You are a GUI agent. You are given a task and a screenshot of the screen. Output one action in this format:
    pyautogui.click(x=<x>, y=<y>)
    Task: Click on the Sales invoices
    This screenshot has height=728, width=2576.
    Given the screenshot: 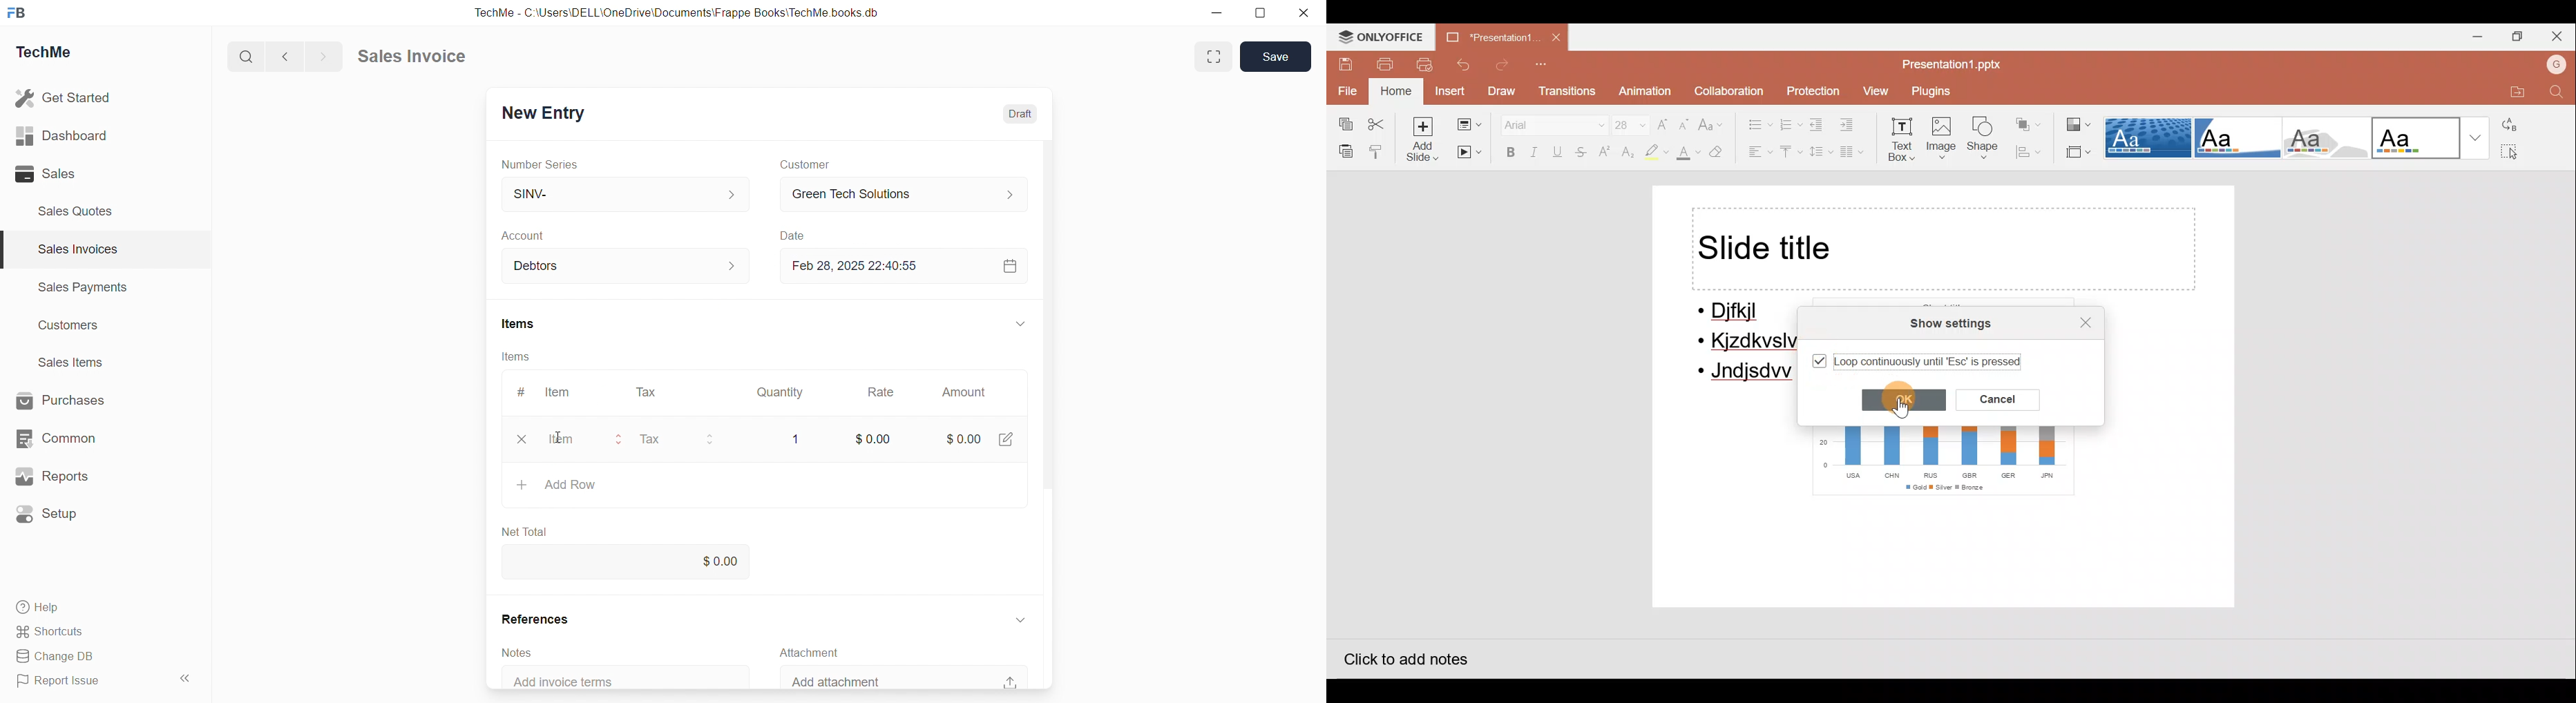 What is the action you would take?
    pyautogui.click(x=77, y=249)
    